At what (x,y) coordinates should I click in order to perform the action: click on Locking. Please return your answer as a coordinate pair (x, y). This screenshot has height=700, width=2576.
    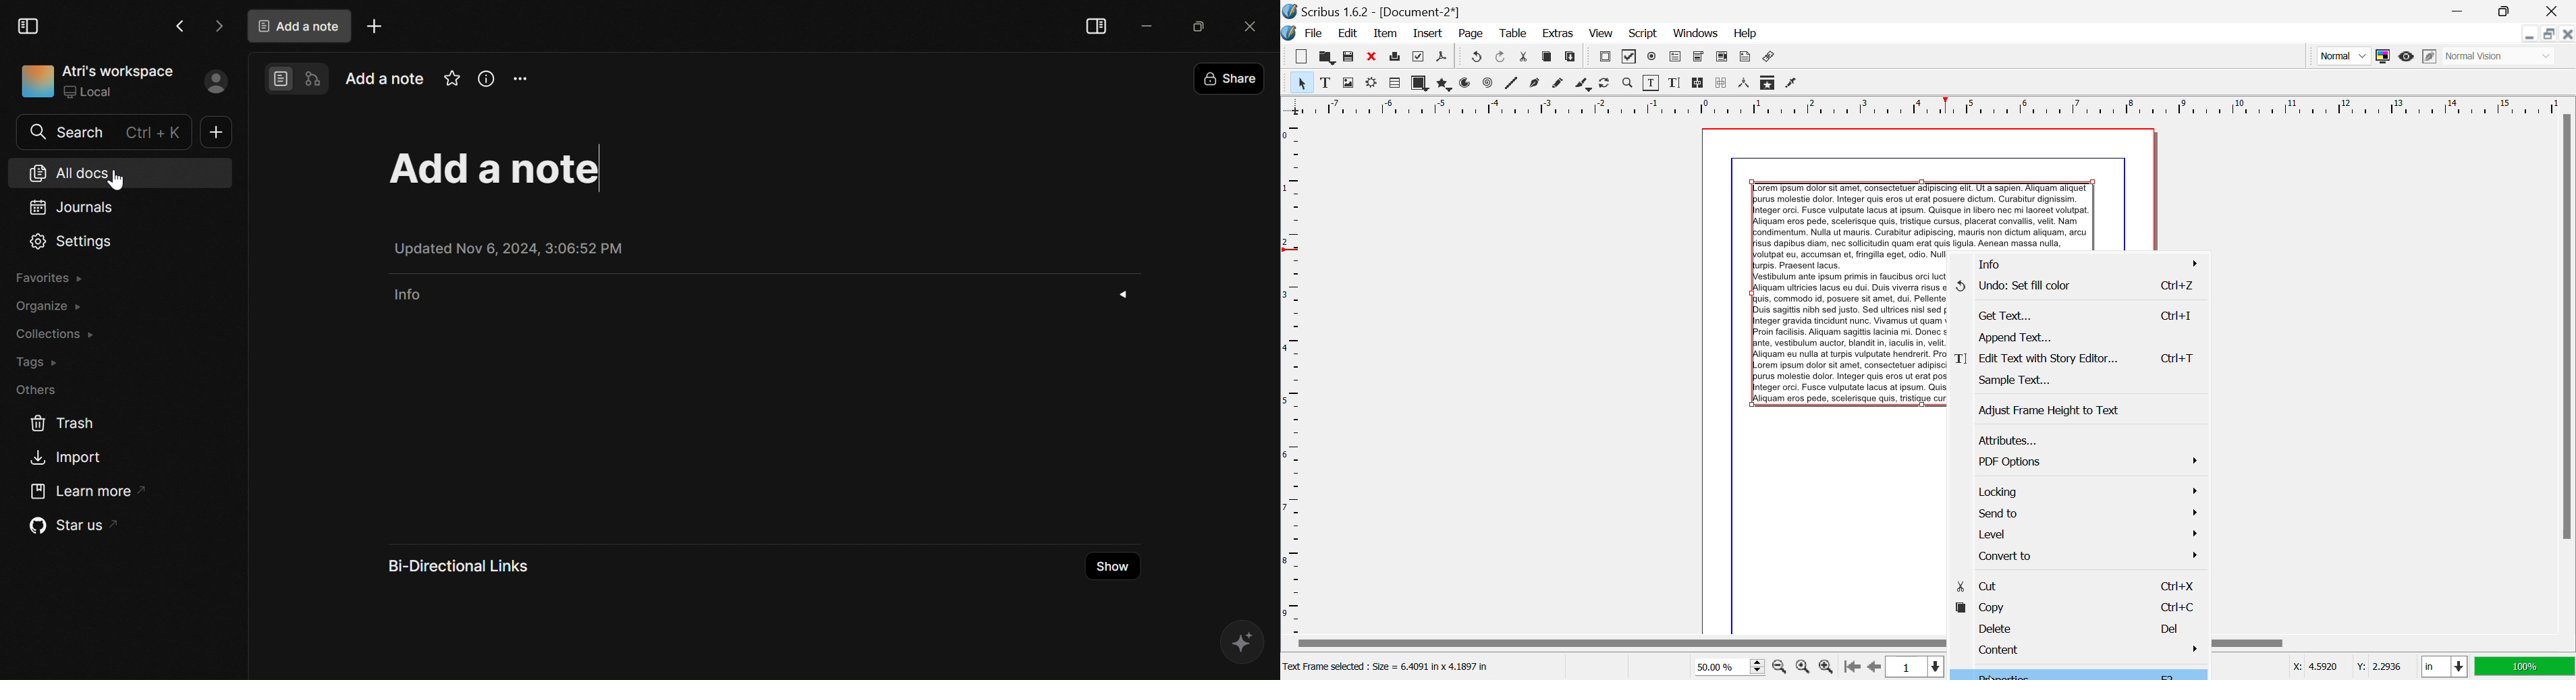
    Looking at the image, I should click on (2077, 489).